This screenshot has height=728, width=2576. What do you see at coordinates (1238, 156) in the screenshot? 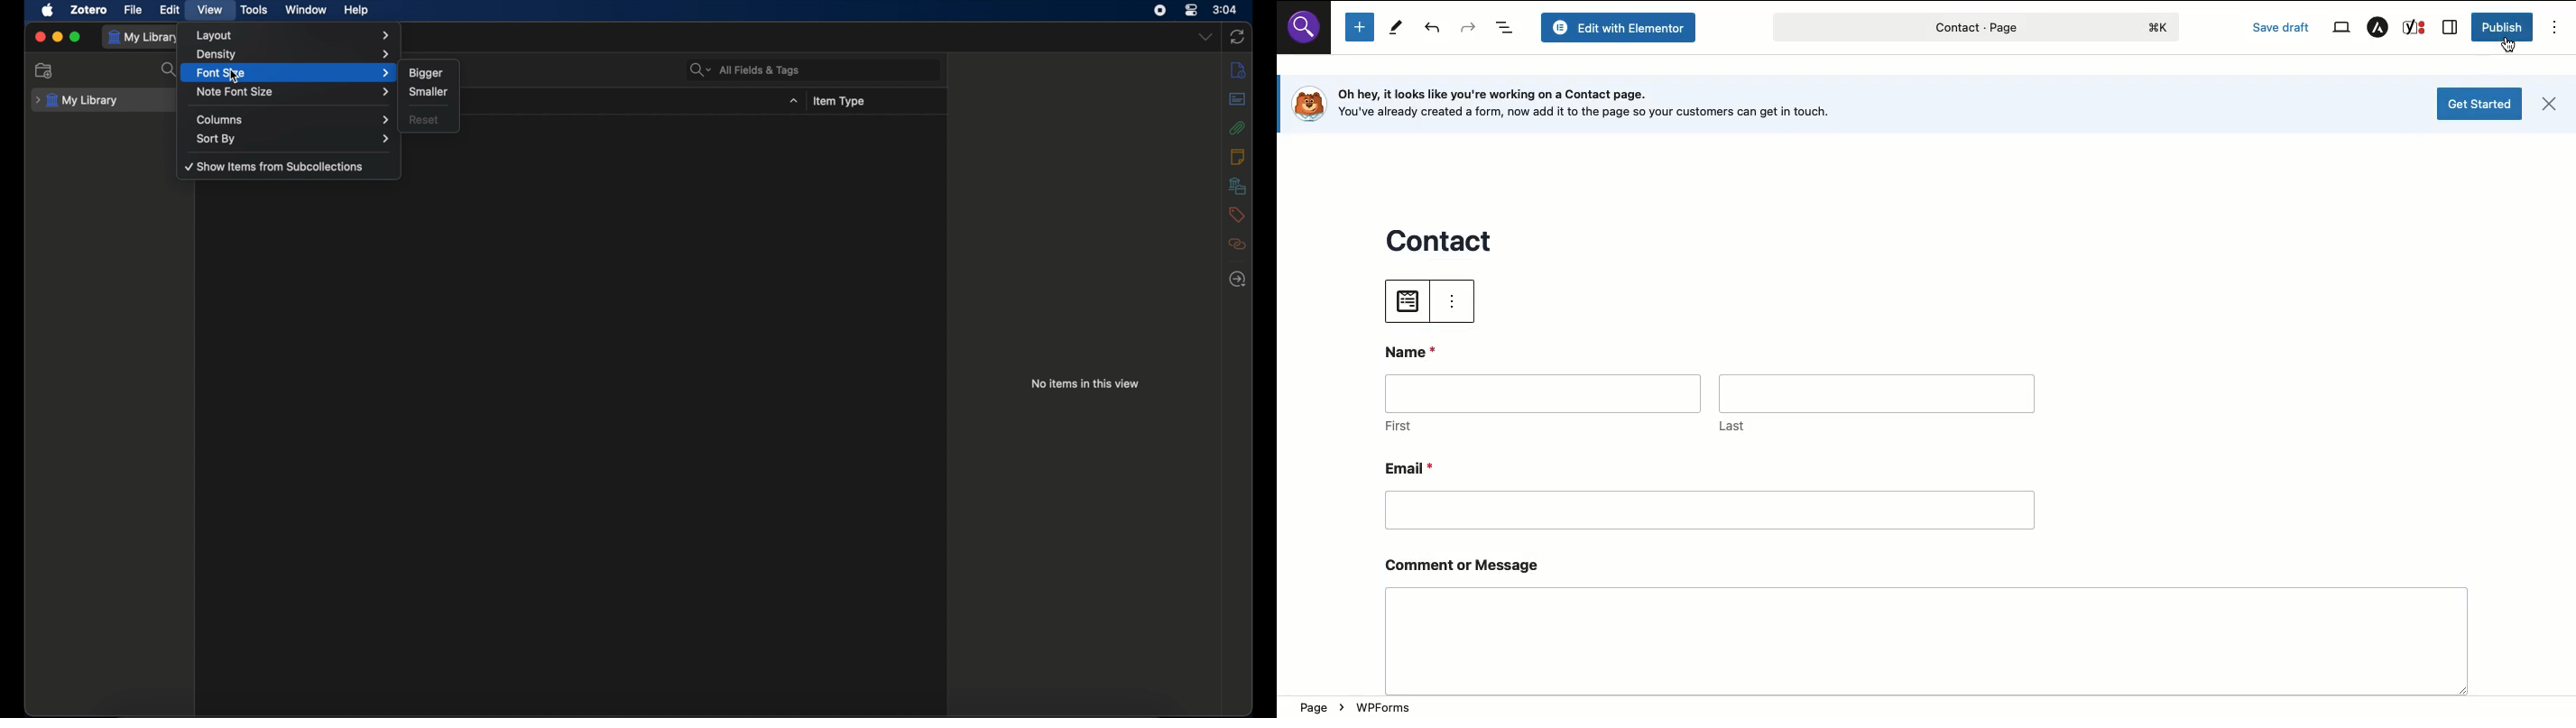
I see `notes` at bounding box center [1238, 156].